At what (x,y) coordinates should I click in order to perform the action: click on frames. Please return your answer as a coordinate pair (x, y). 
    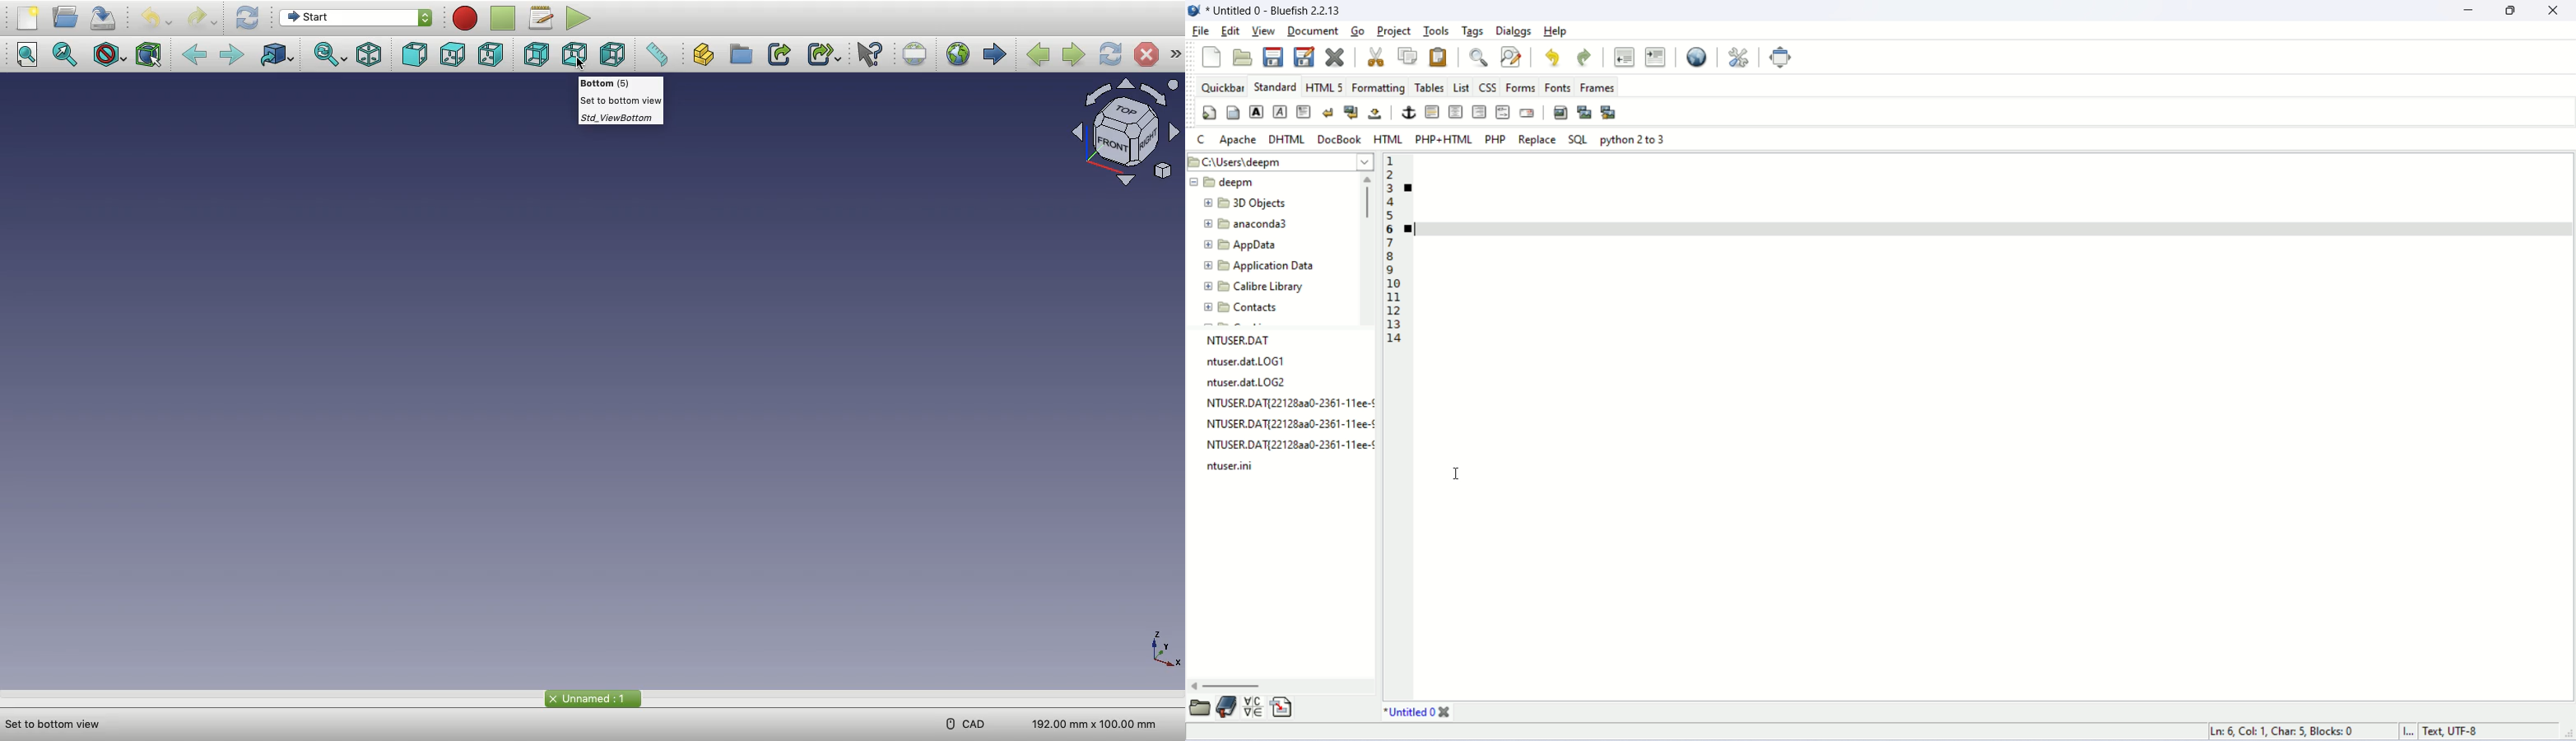
    Looking at the image, I should click on (1595, 86).